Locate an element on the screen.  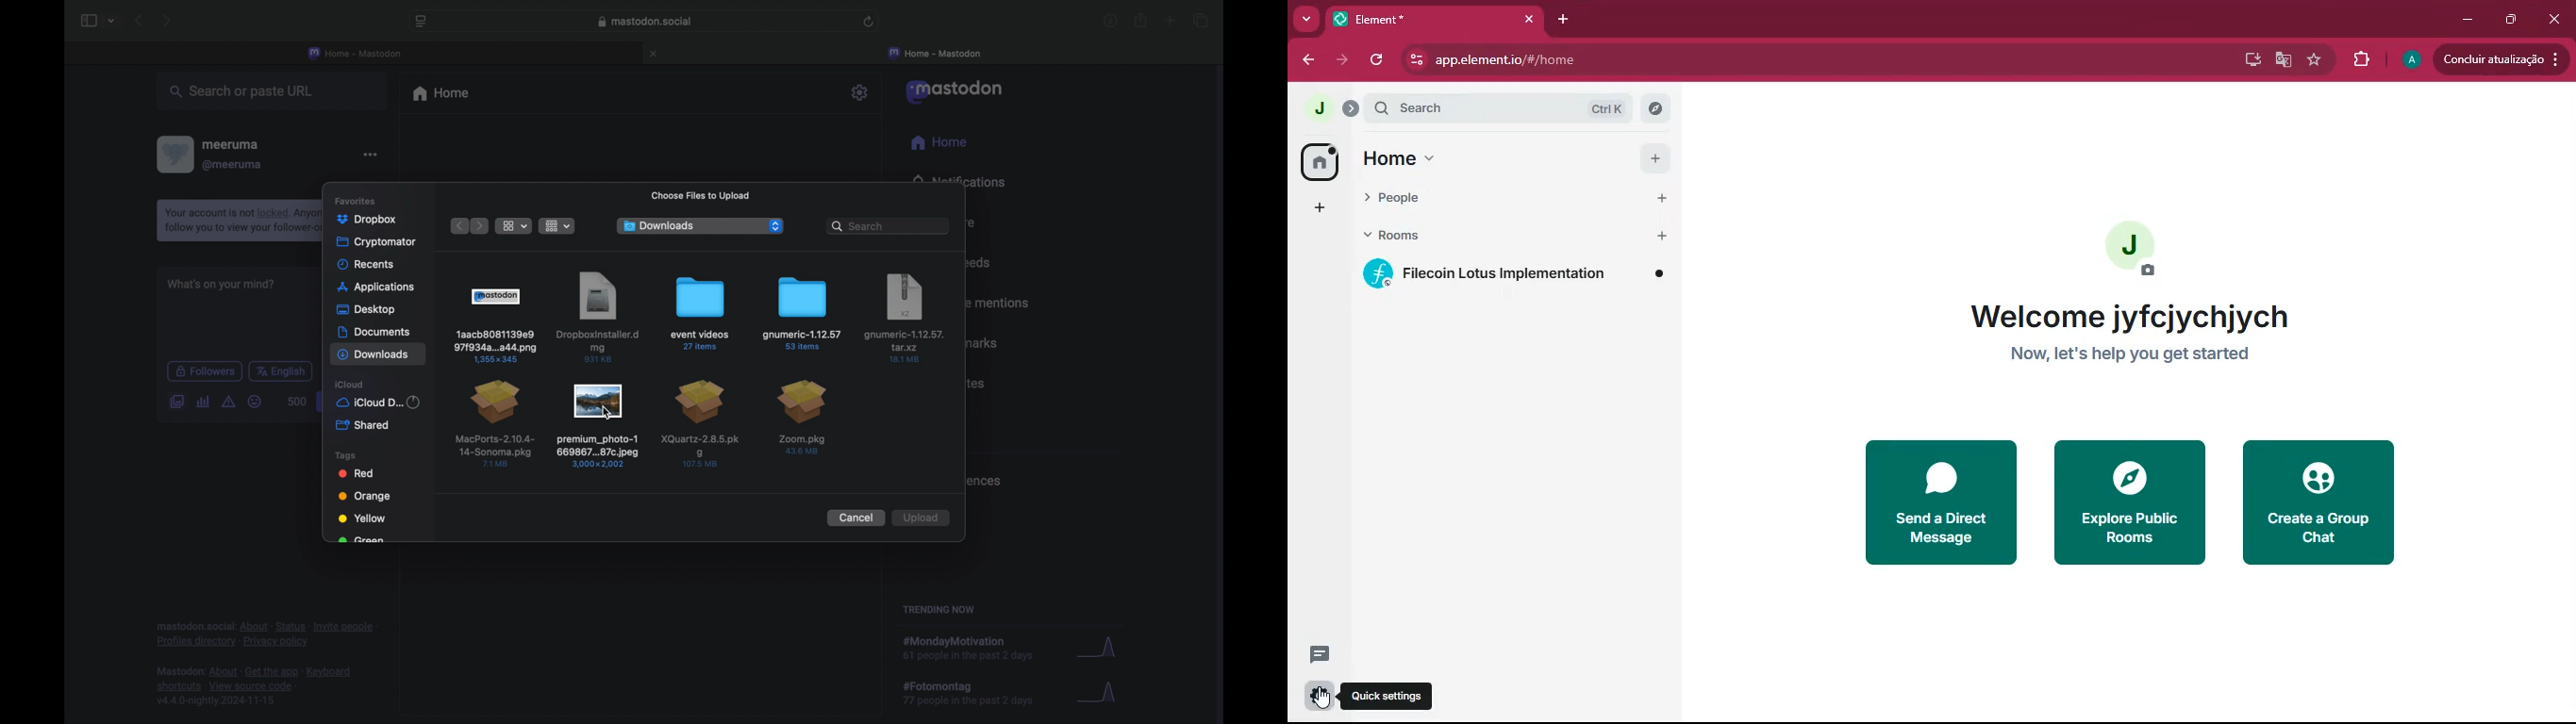
maximize is located at coordinates (2513, 21).